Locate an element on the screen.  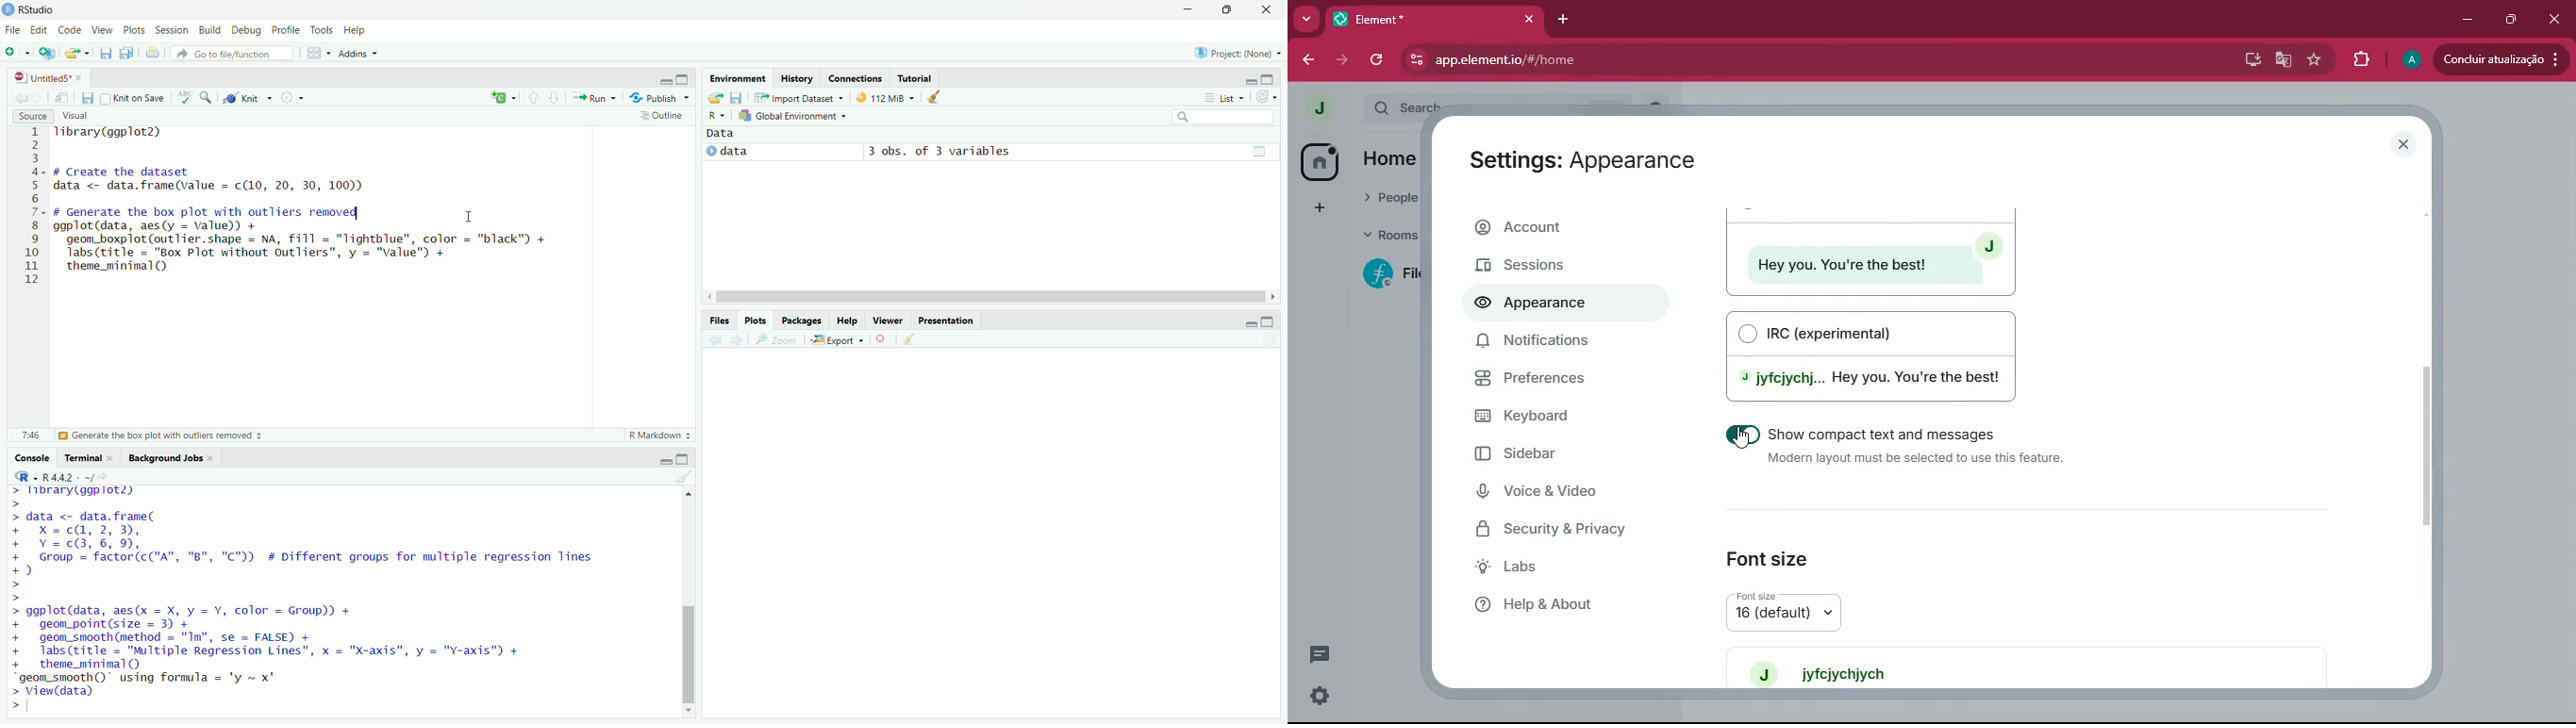
message is located at coordinates (1318, 657).